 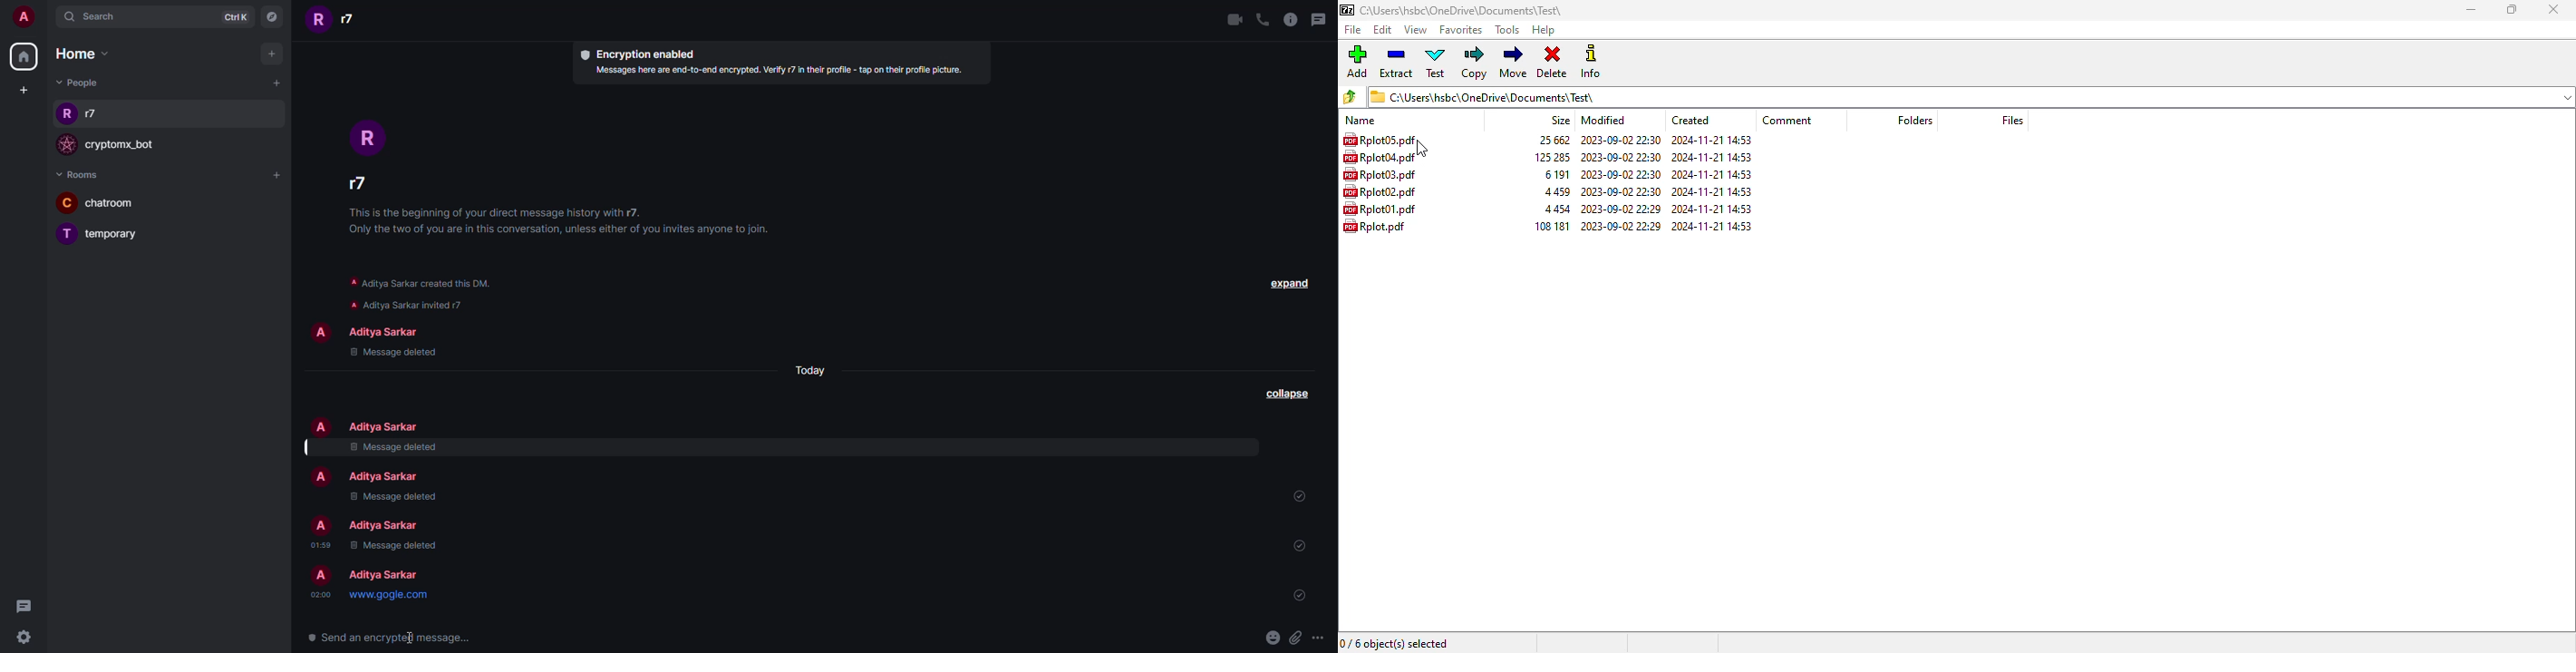 What do you see at coordinates (399, 548) in the screenshot?
I see `message deleted` at bounding box center [399, 548].